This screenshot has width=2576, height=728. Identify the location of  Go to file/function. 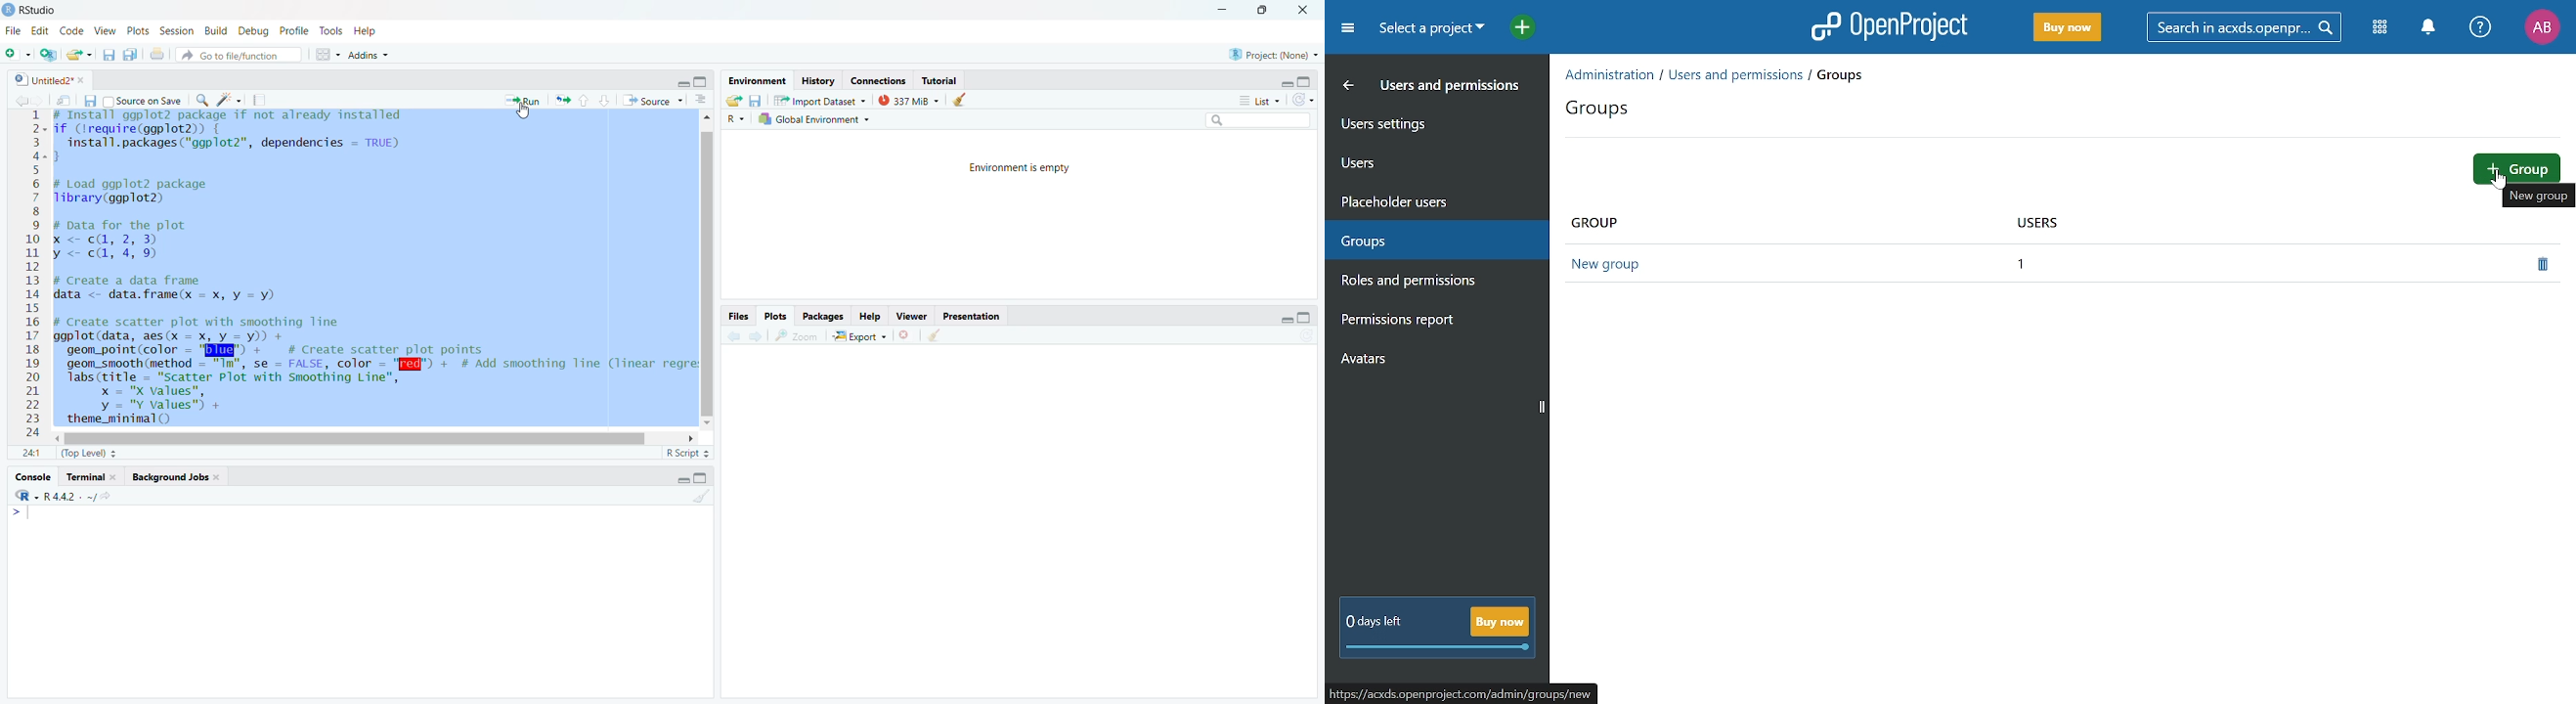
(237, 55).